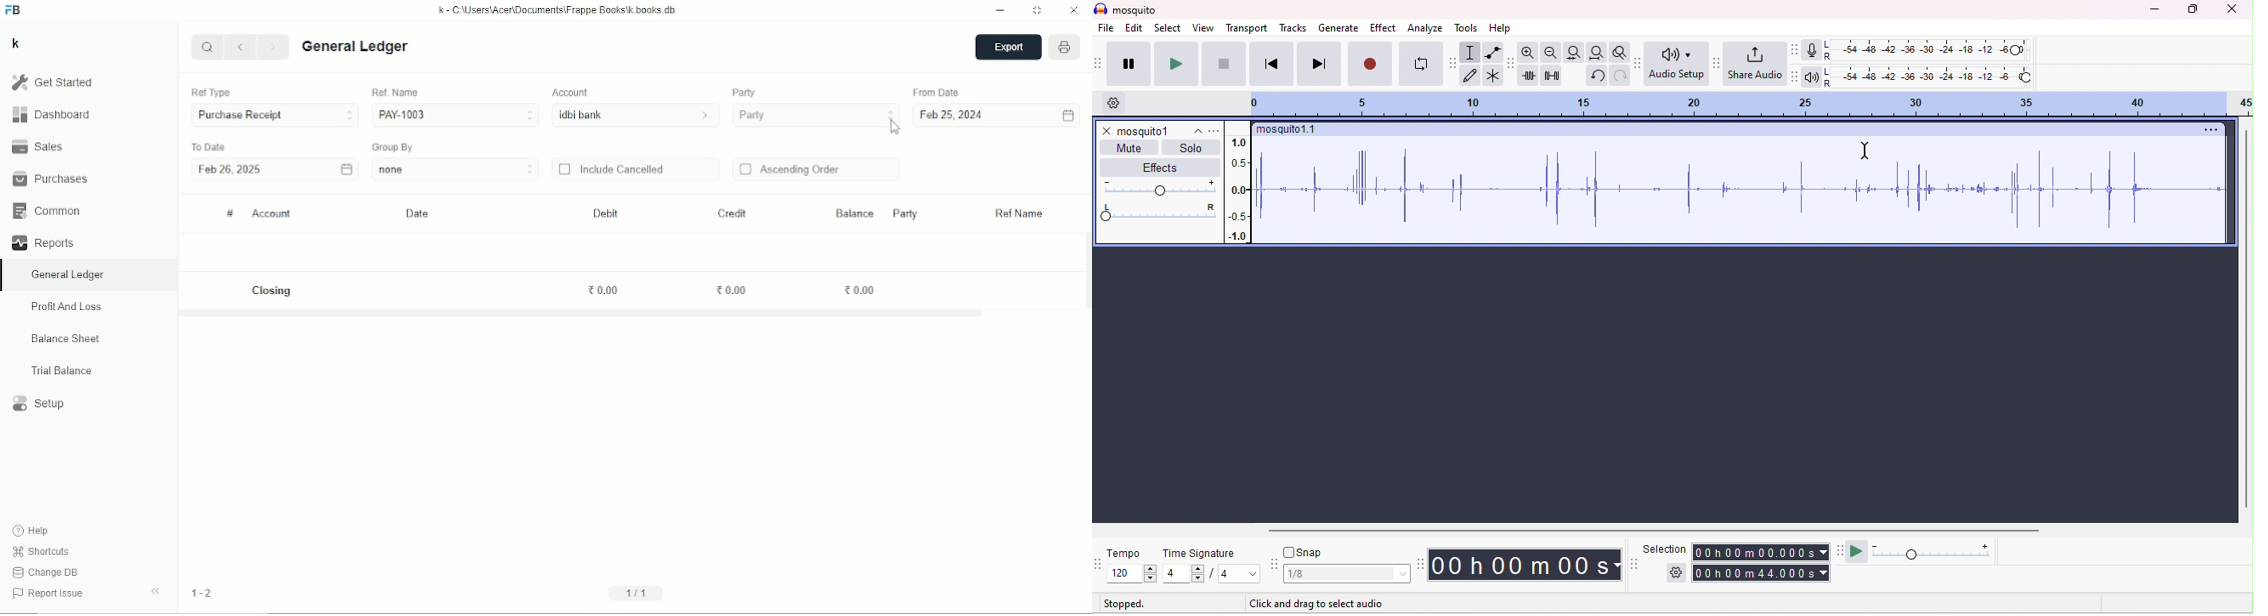 Image resolution: width=2268 pixels, height=616 pixels. I want to click on Account, so click(272, 214).